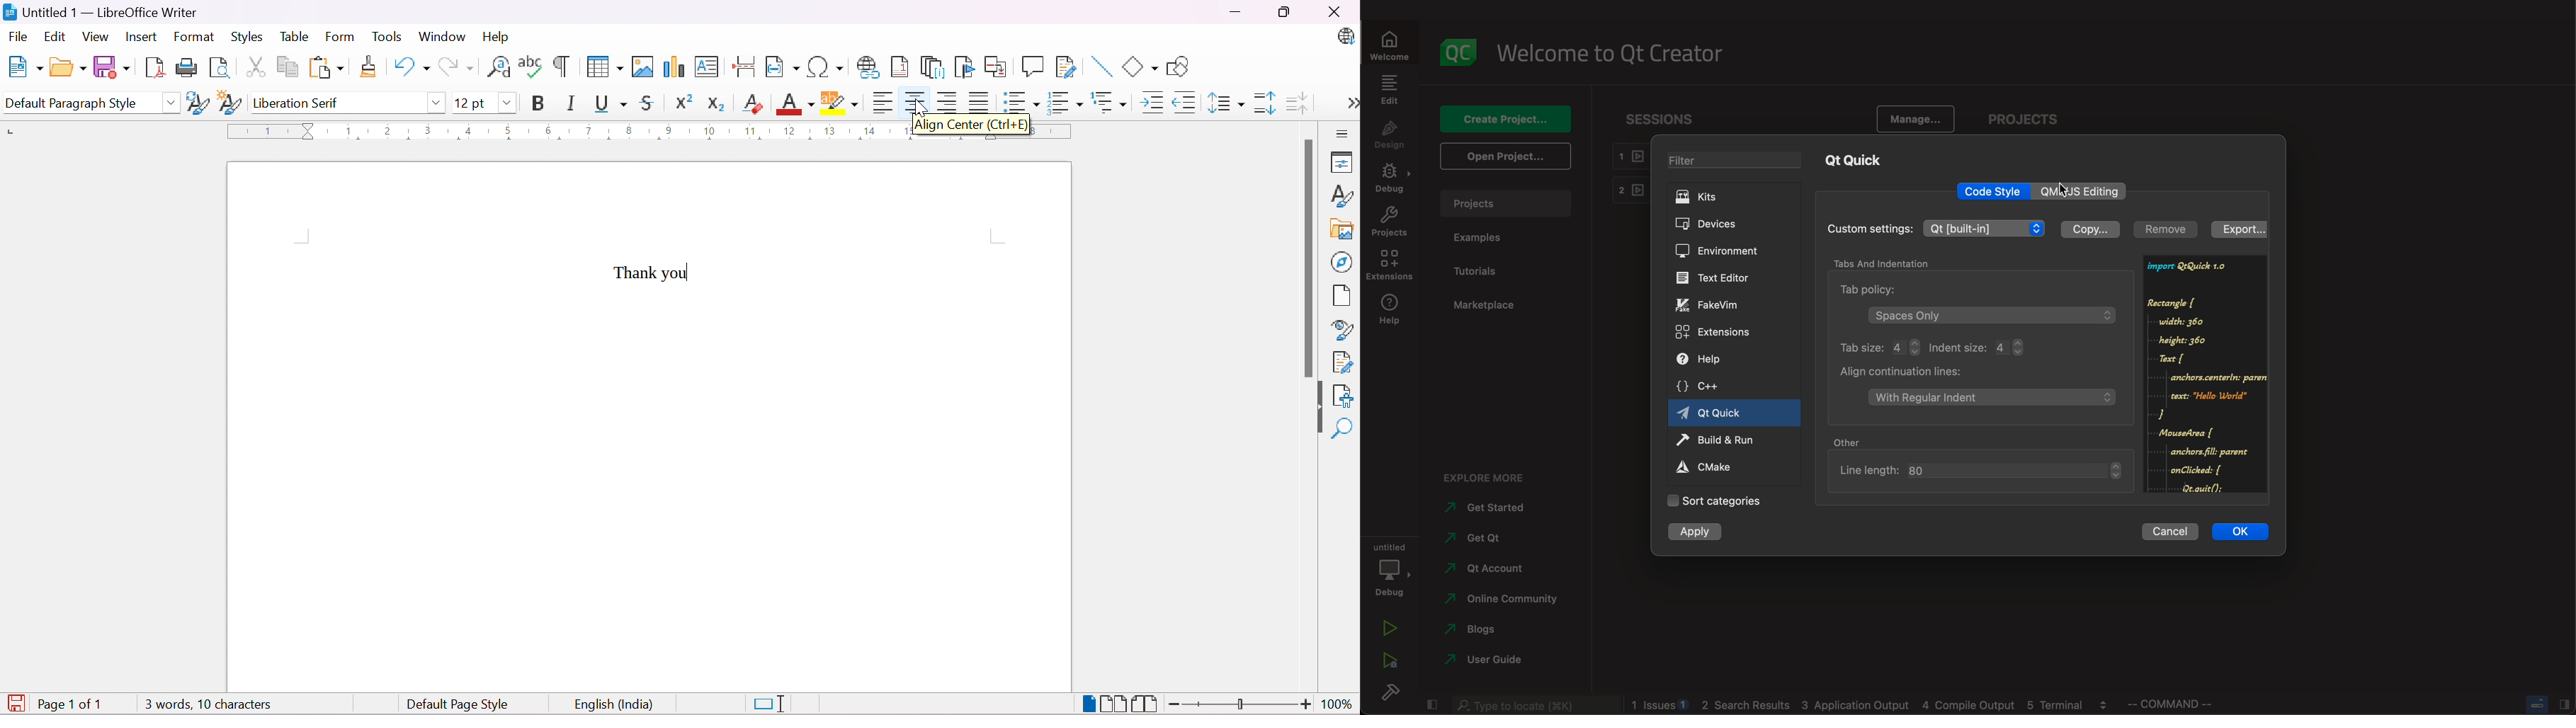  Describe the element at coordinates (228, 102) in the screenshot. I see `New Style from Selection` at that location.